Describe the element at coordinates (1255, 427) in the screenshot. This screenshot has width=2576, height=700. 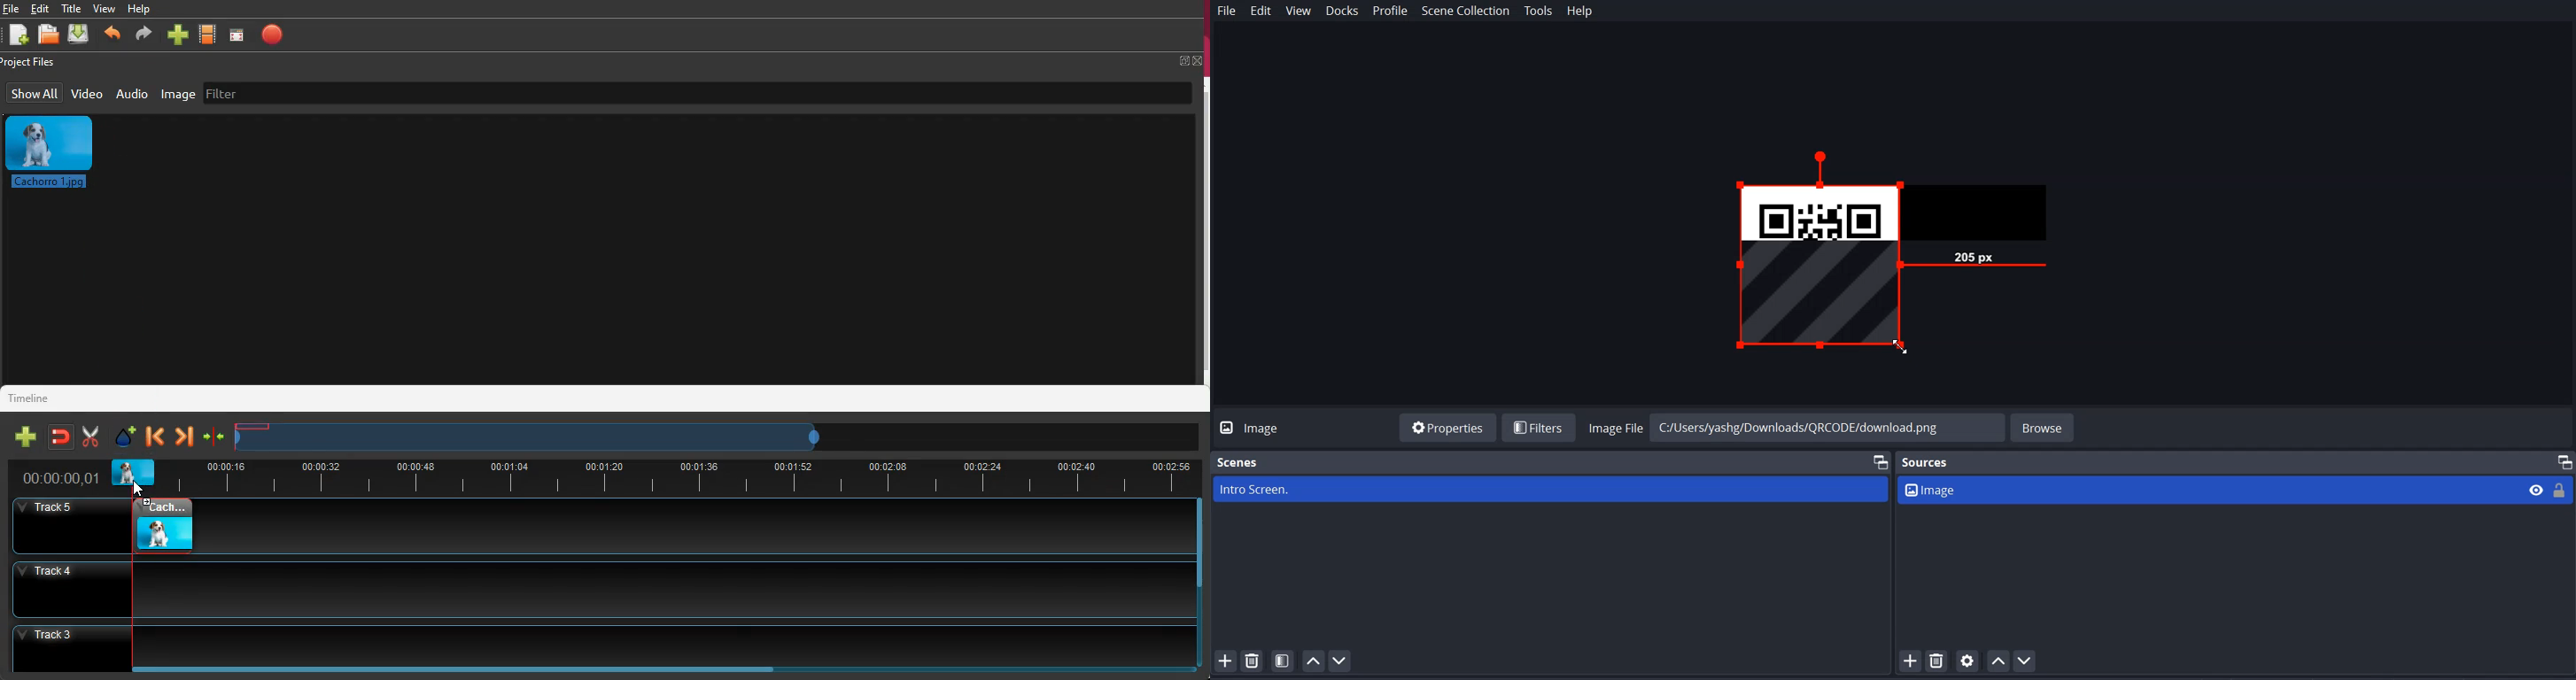
I see `Logo` at that location.